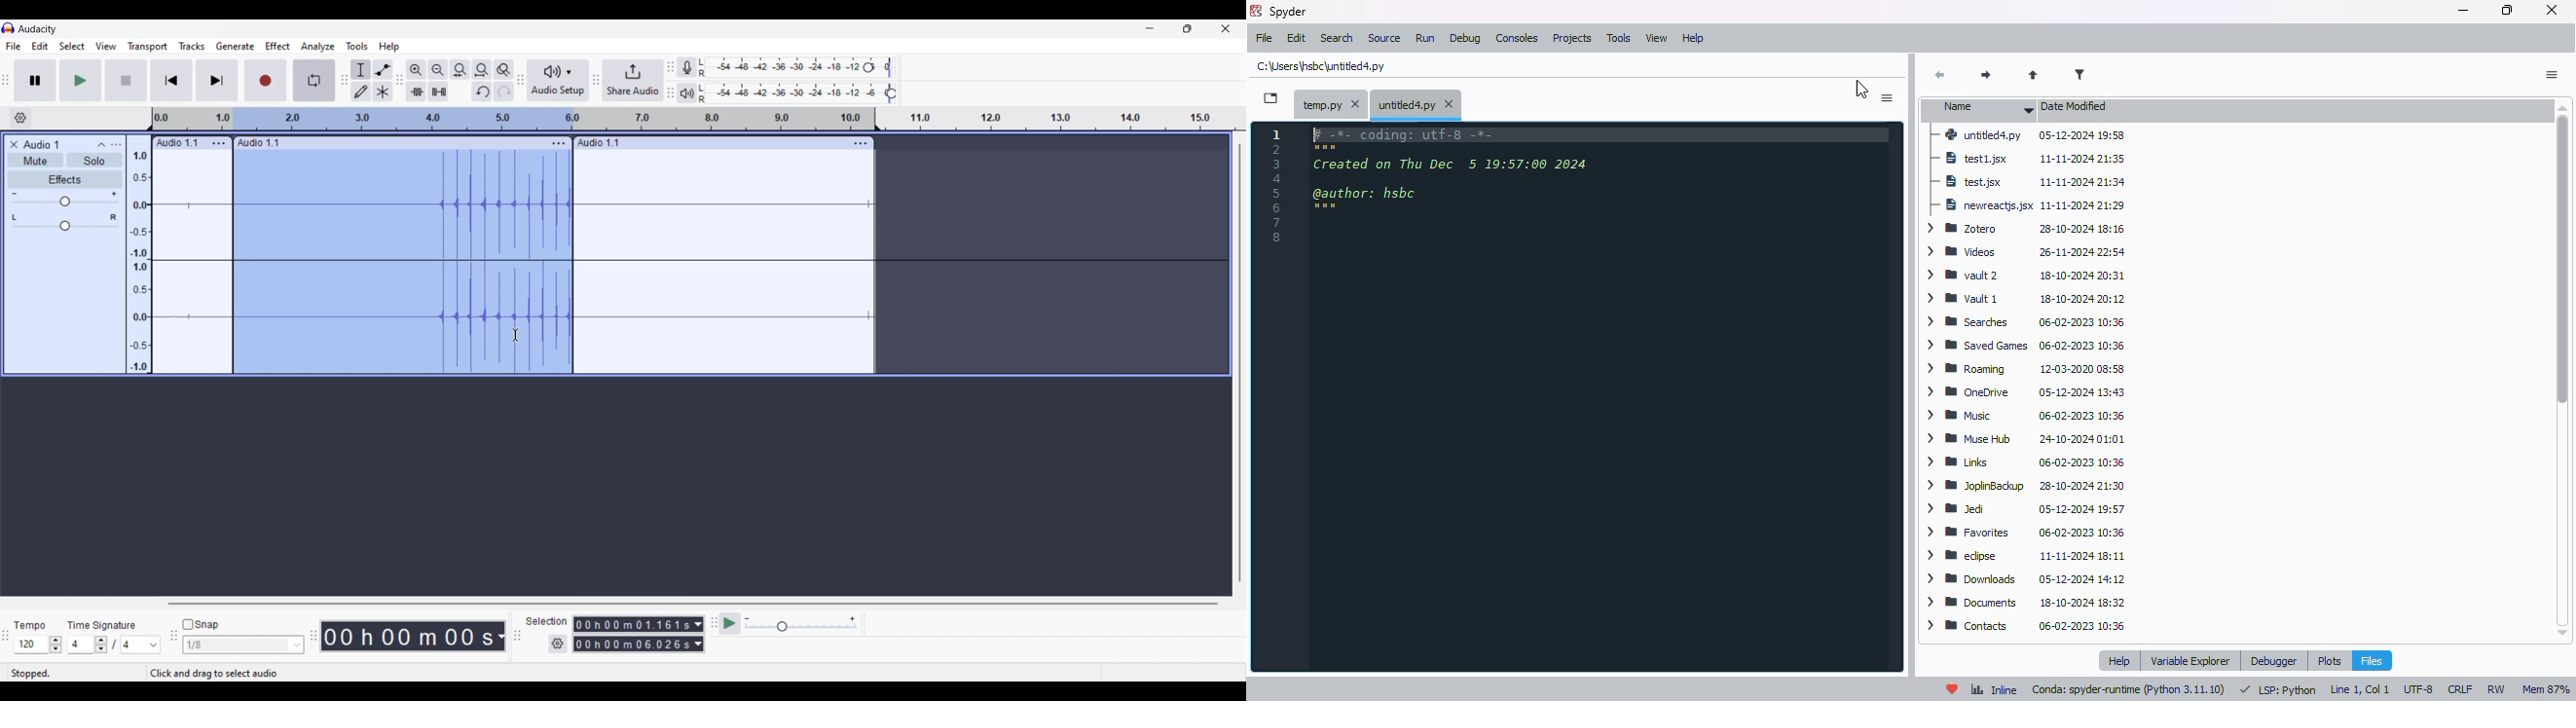 The height and width of the screenshot is (728, 2576). I want to click on Envelop tool, so click(383, 69).